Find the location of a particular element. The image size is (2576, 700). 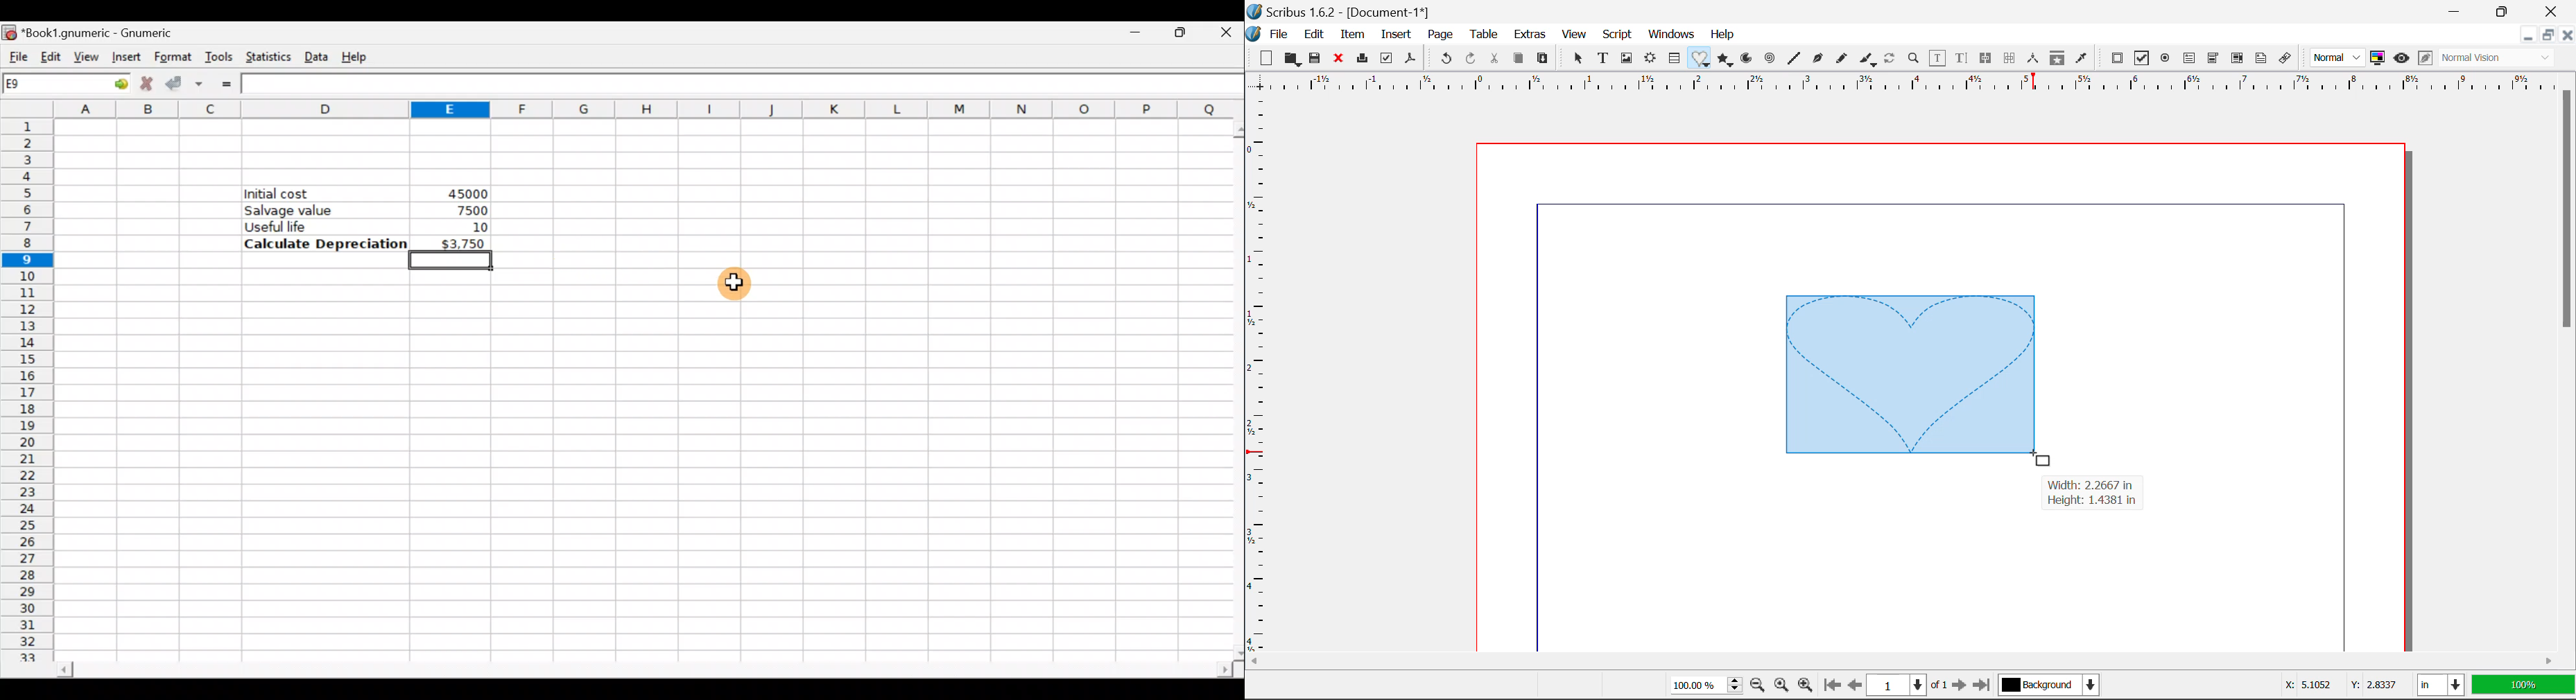

Insert Cells is located at coordinates (1673, 60).